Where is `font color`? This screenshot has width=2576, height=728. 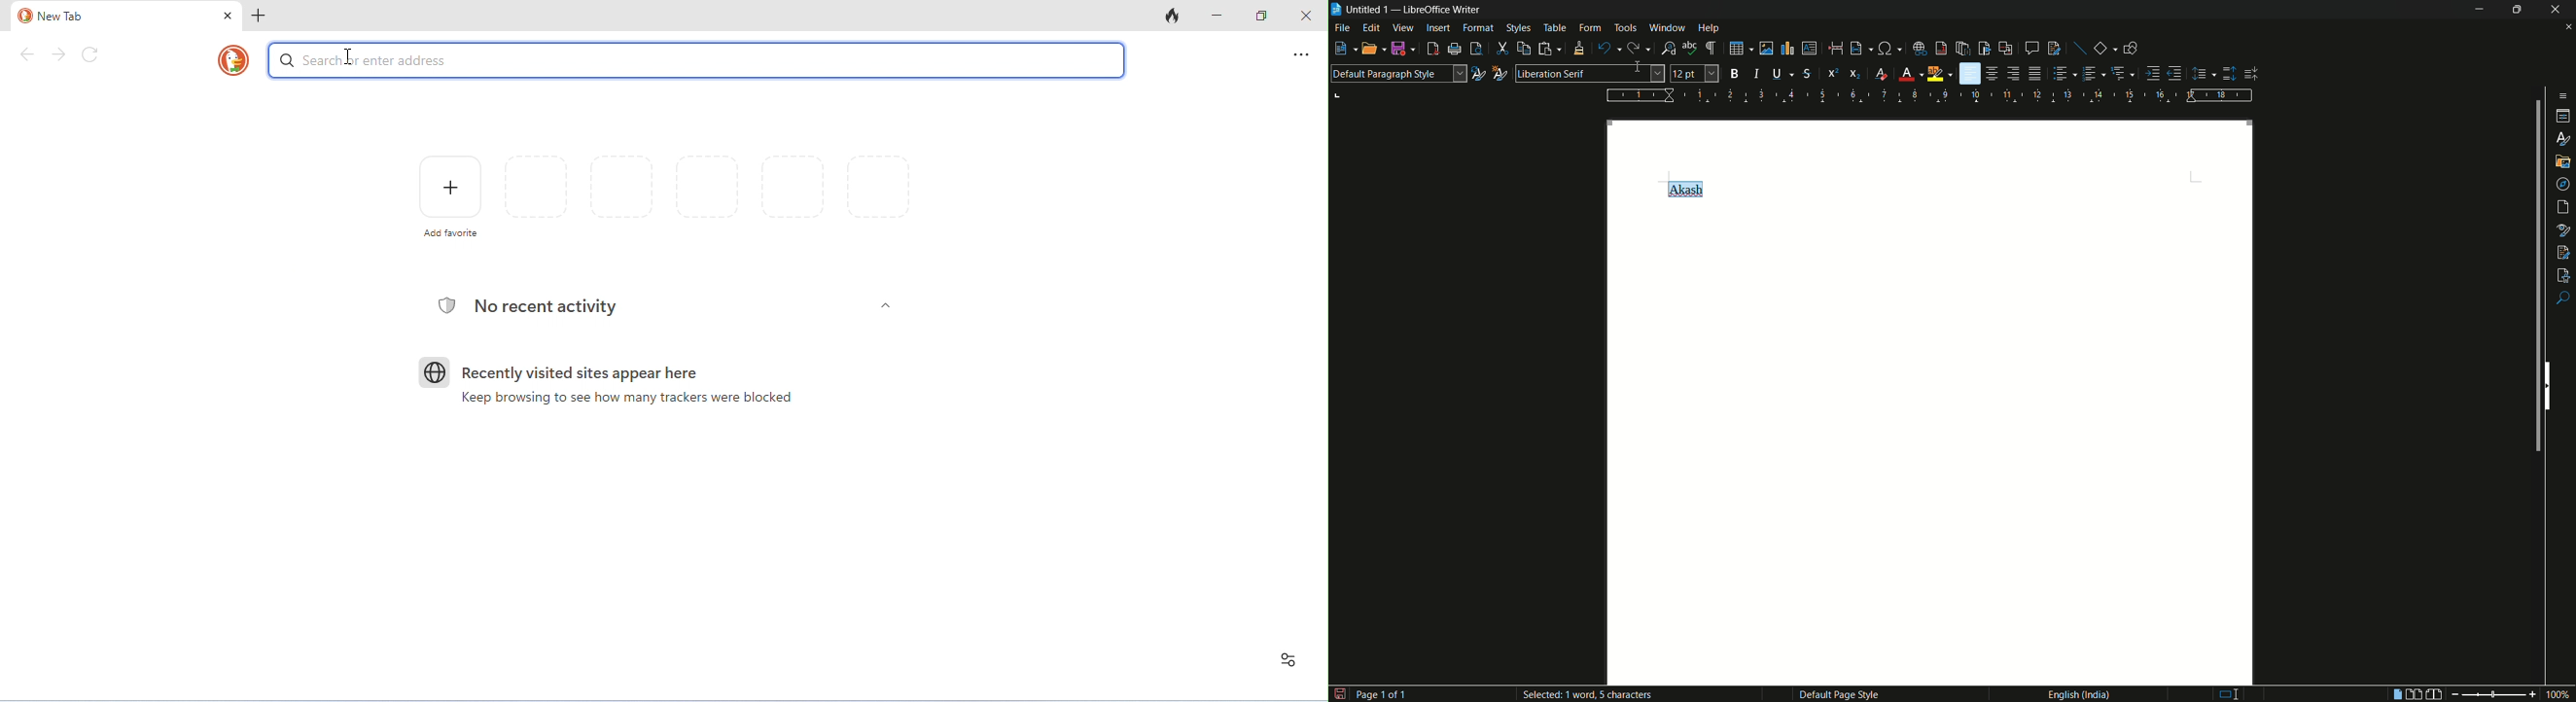
font color is located at coordinates (1906, 75).